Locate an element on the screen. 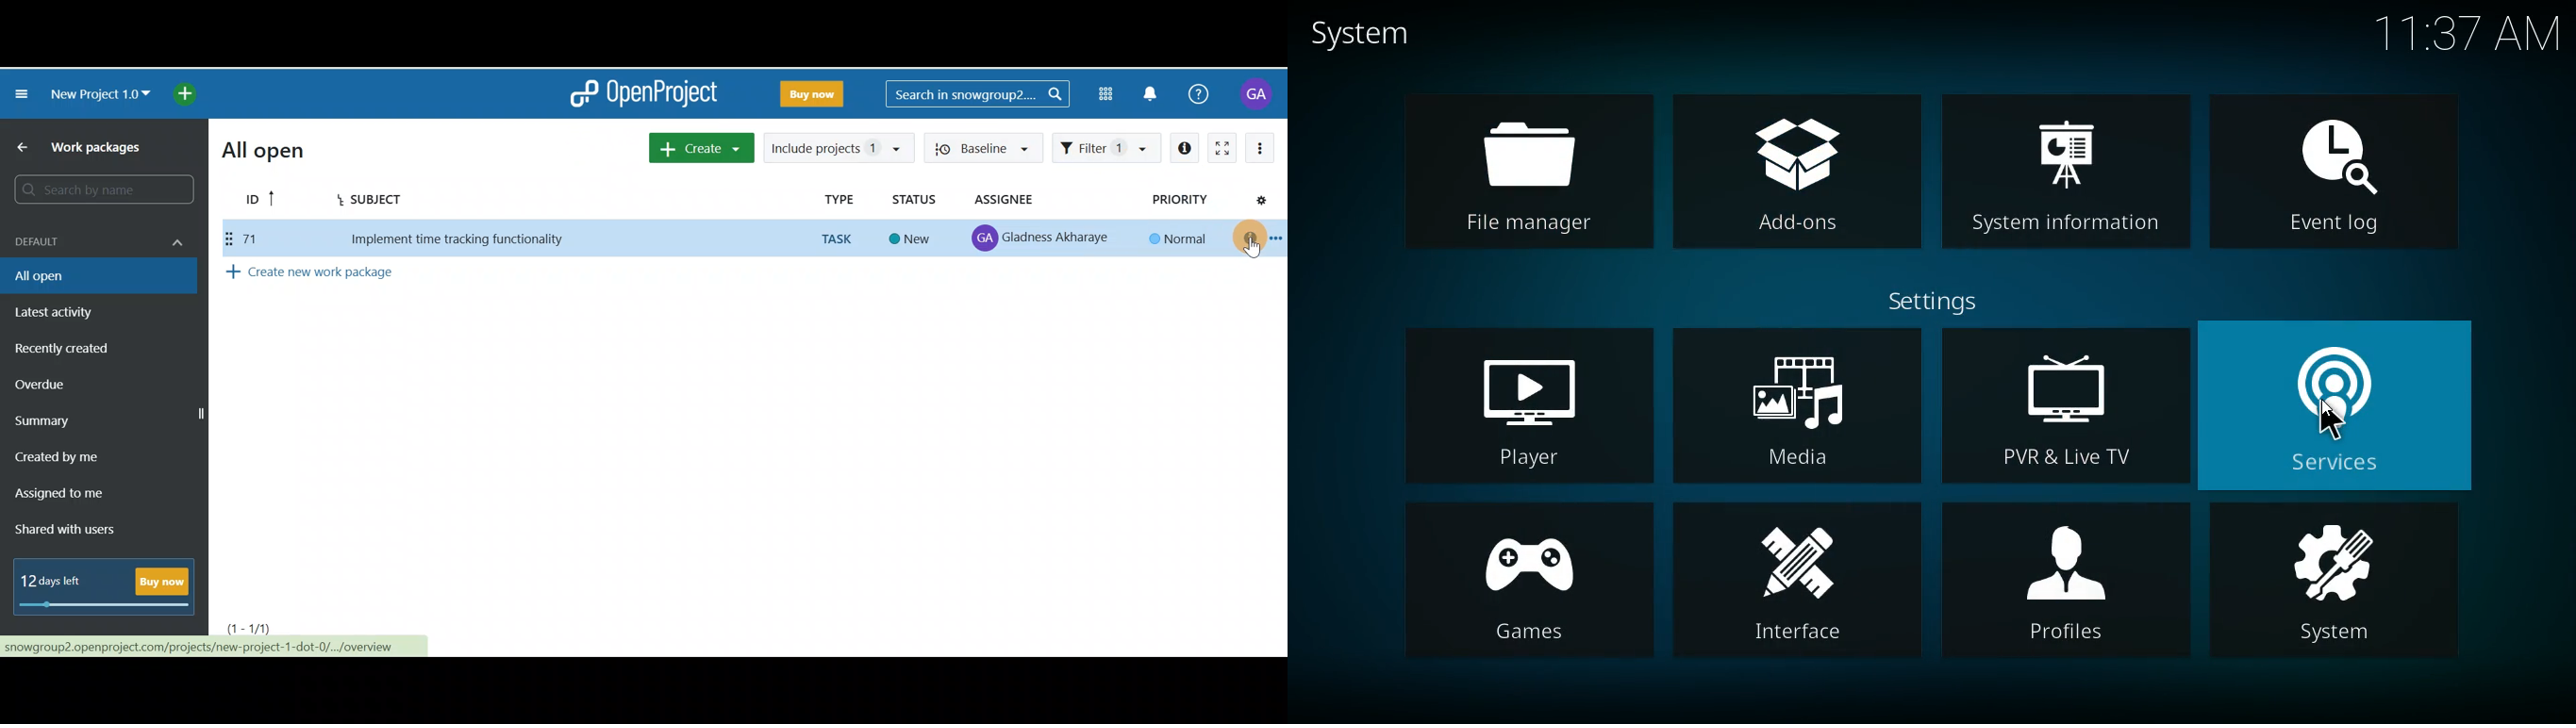 Image resolution: width=2576 pixels, height=728 pixels. interface is located at coordinates (1800, 583).